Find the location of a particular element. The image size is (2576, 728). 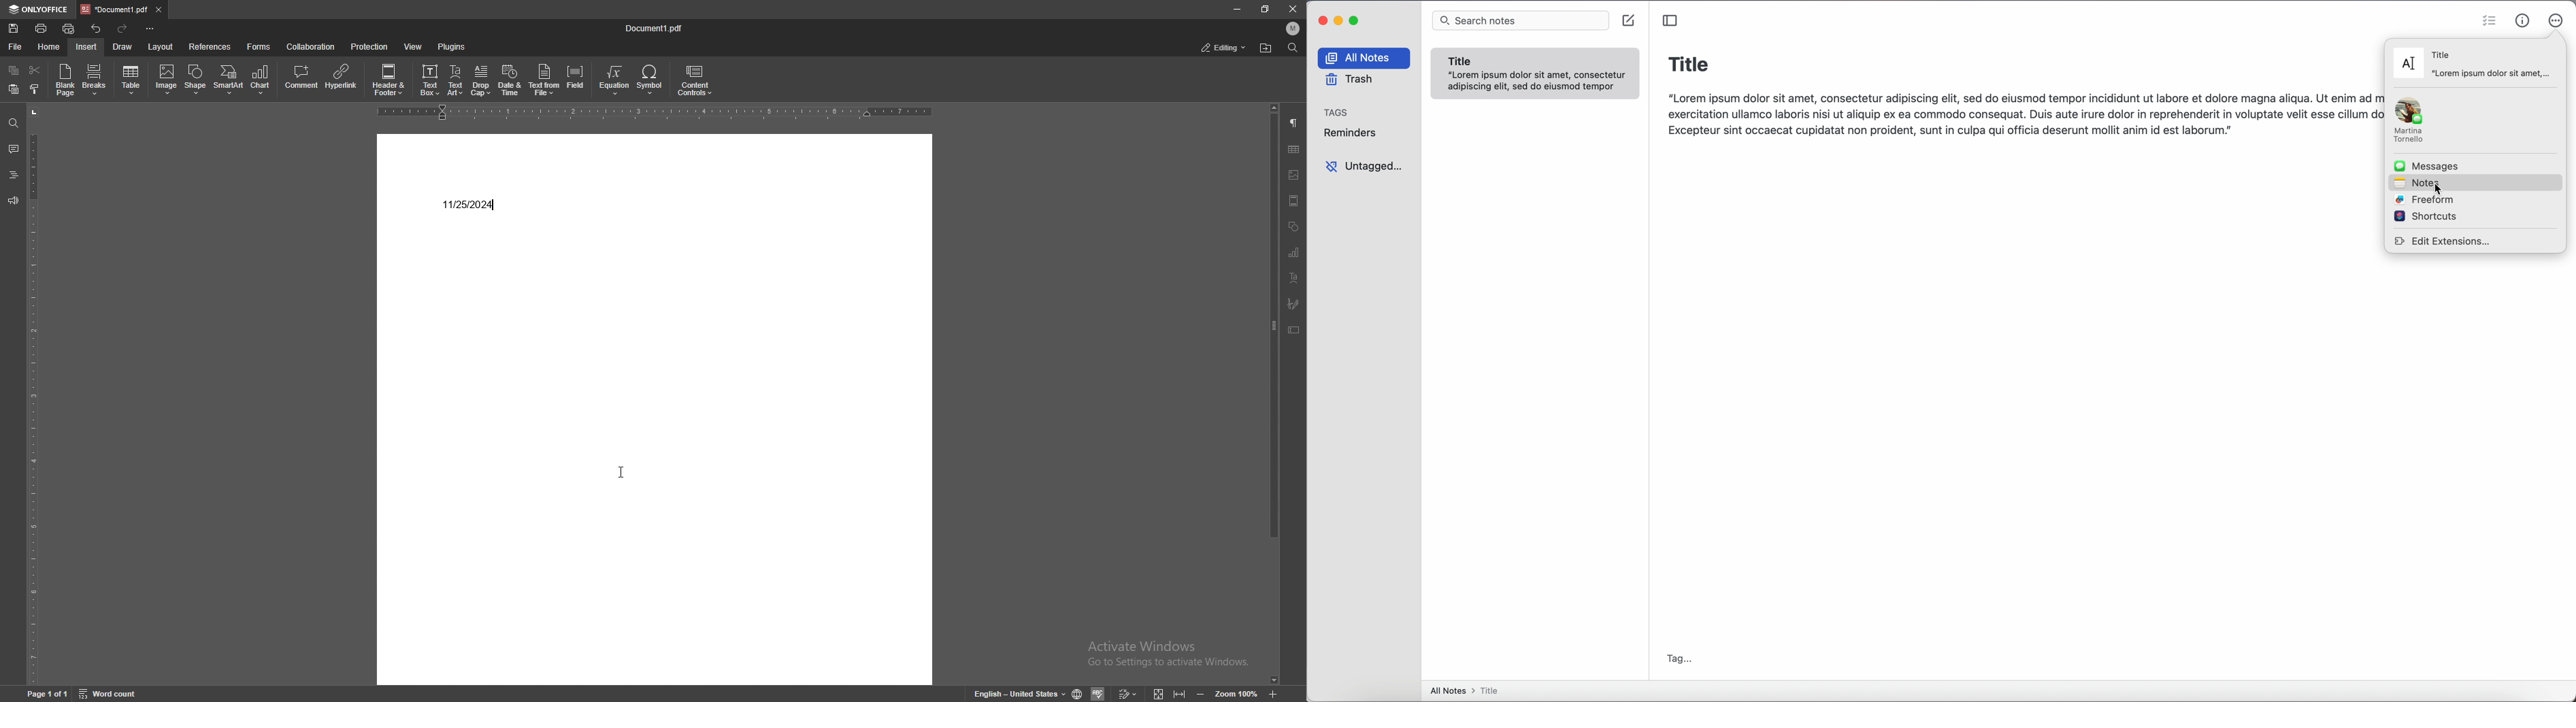

messages is located at coordinates (2429, 167).